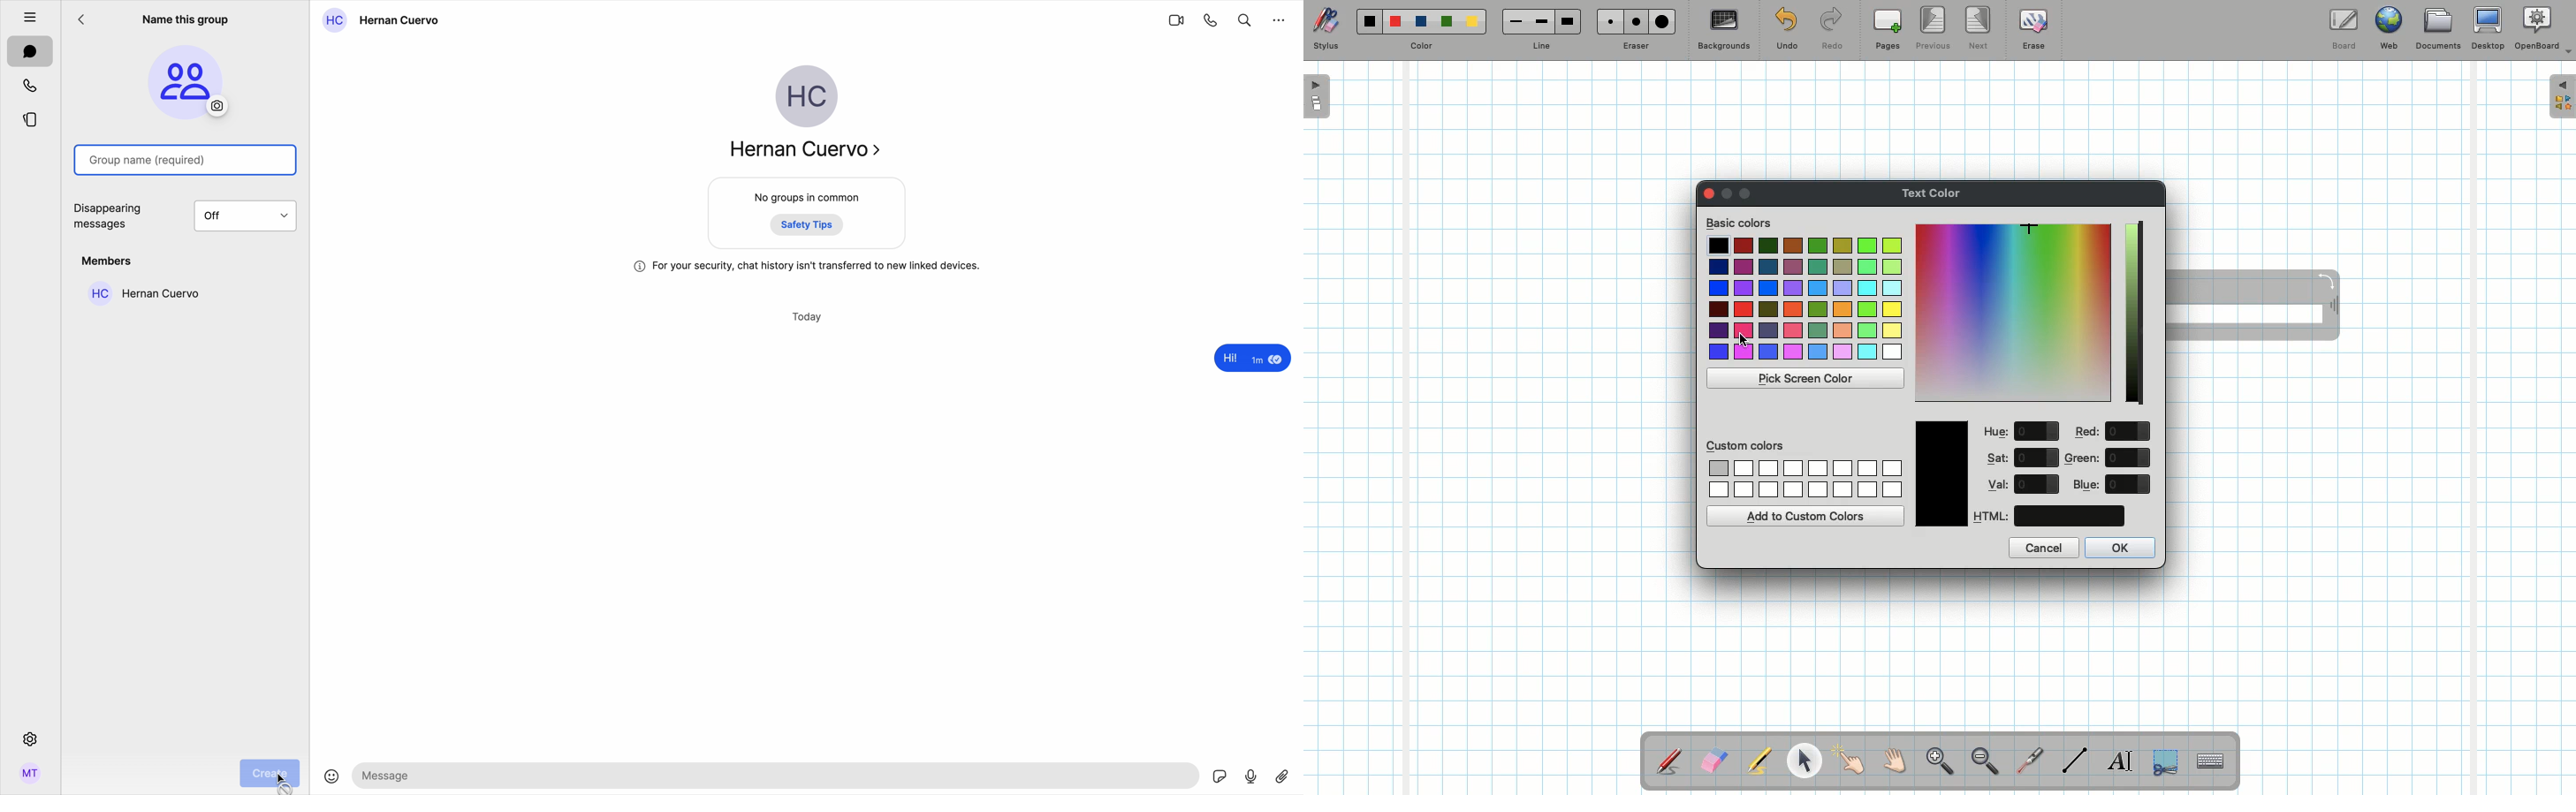 The width and height of the screenshot is (2576, 812). What do you see at coordinates (282, 781) in the screenshot?
I see `cursor ` at bounding box center [282, 781].